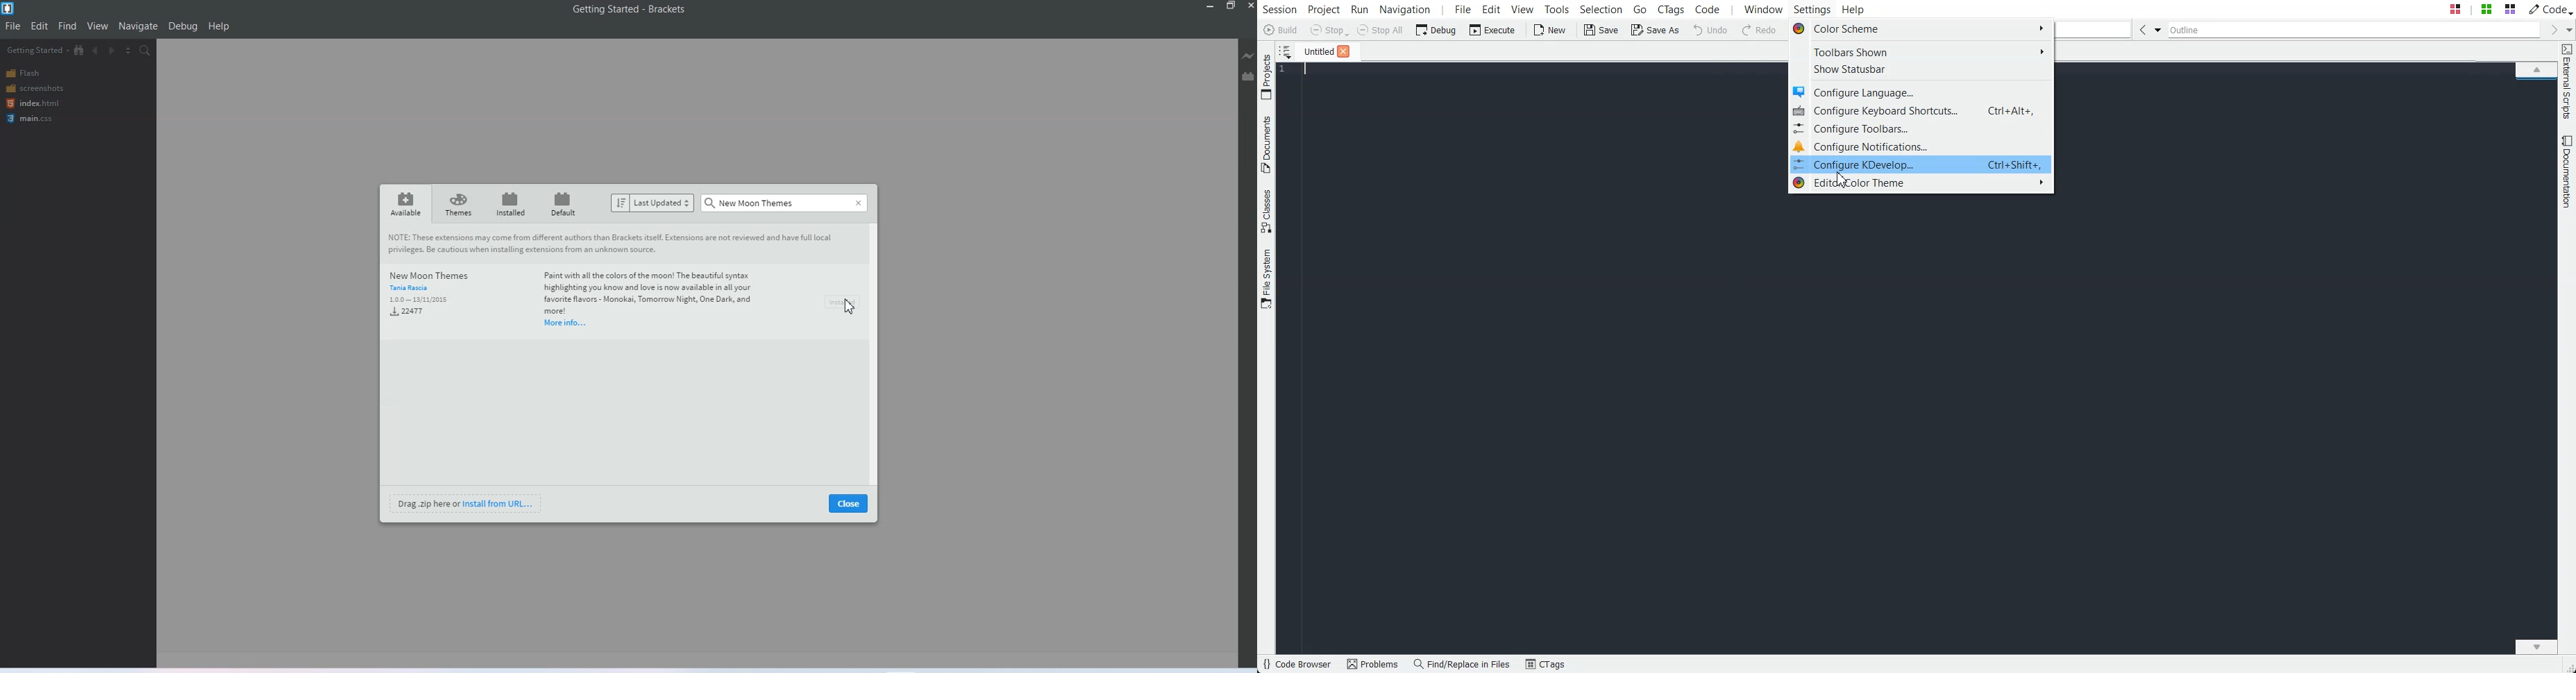 The width and height of the screenshot is (2576, 700). What do you see at coordinates (1250, 55) in the screenshot?
I see `Live preview` at bounding box center [1250, 55].